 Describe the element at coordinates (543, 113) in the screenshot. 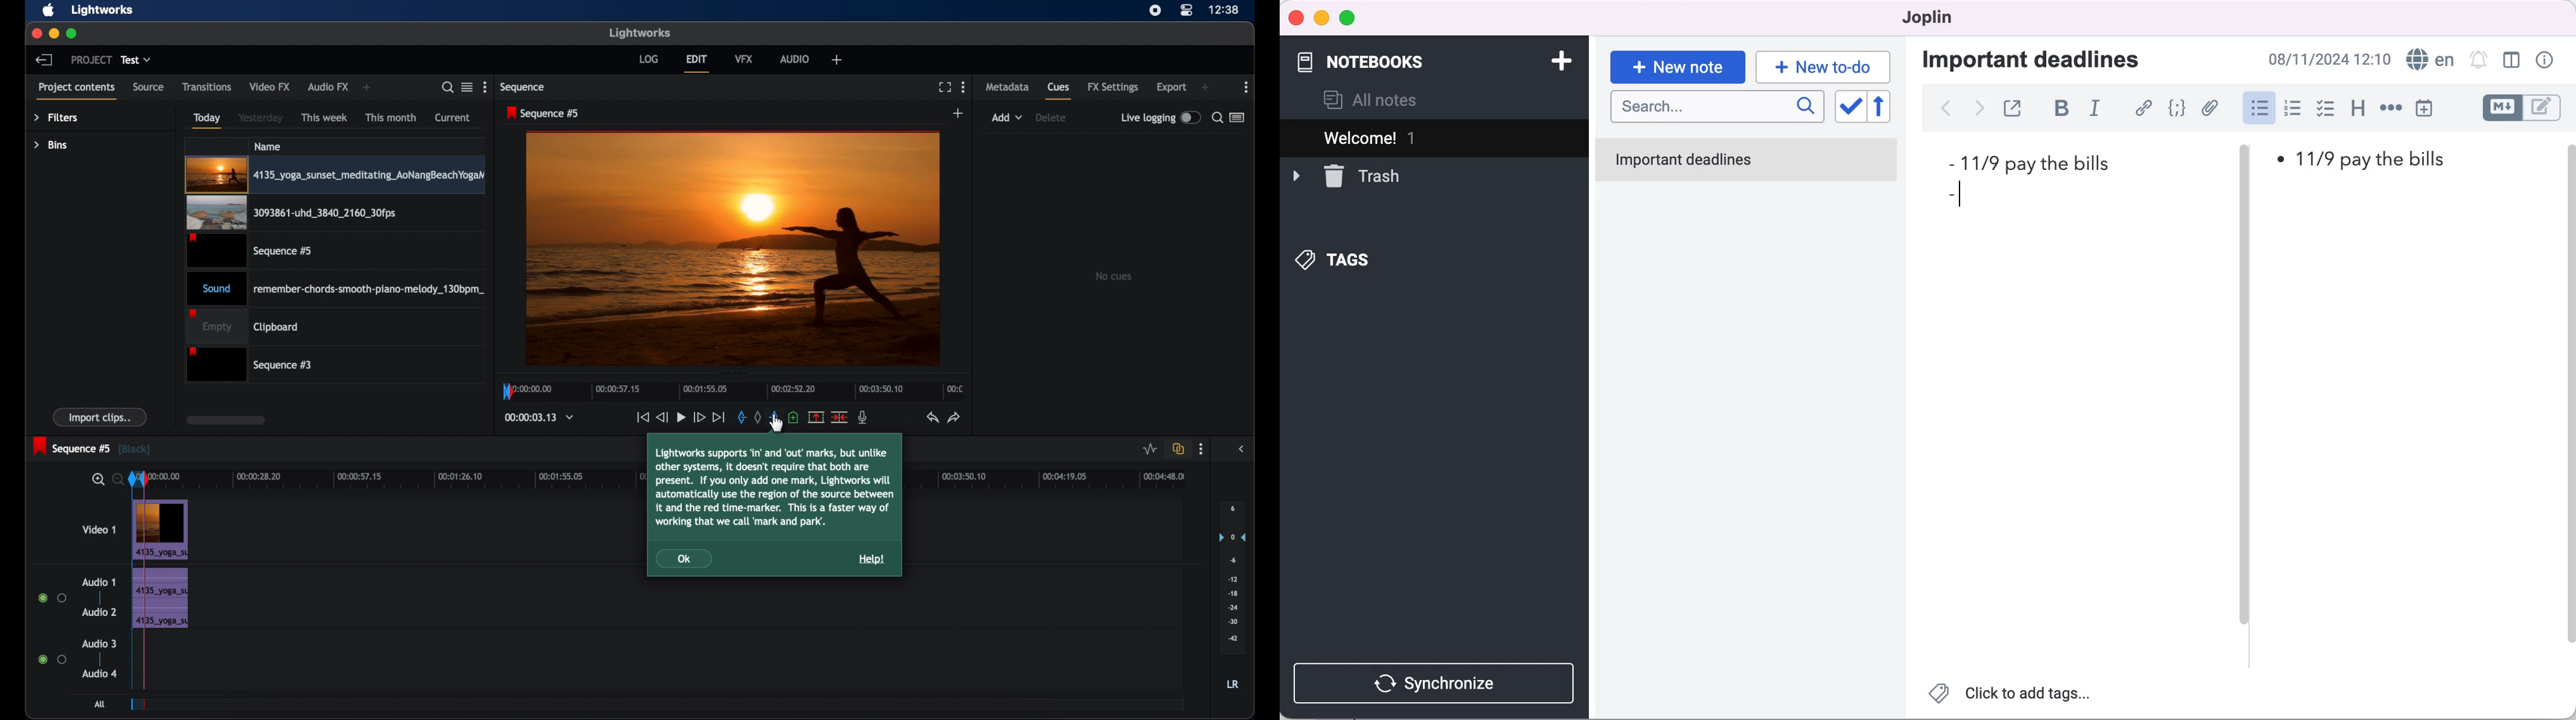

I see `sequence` at that location.